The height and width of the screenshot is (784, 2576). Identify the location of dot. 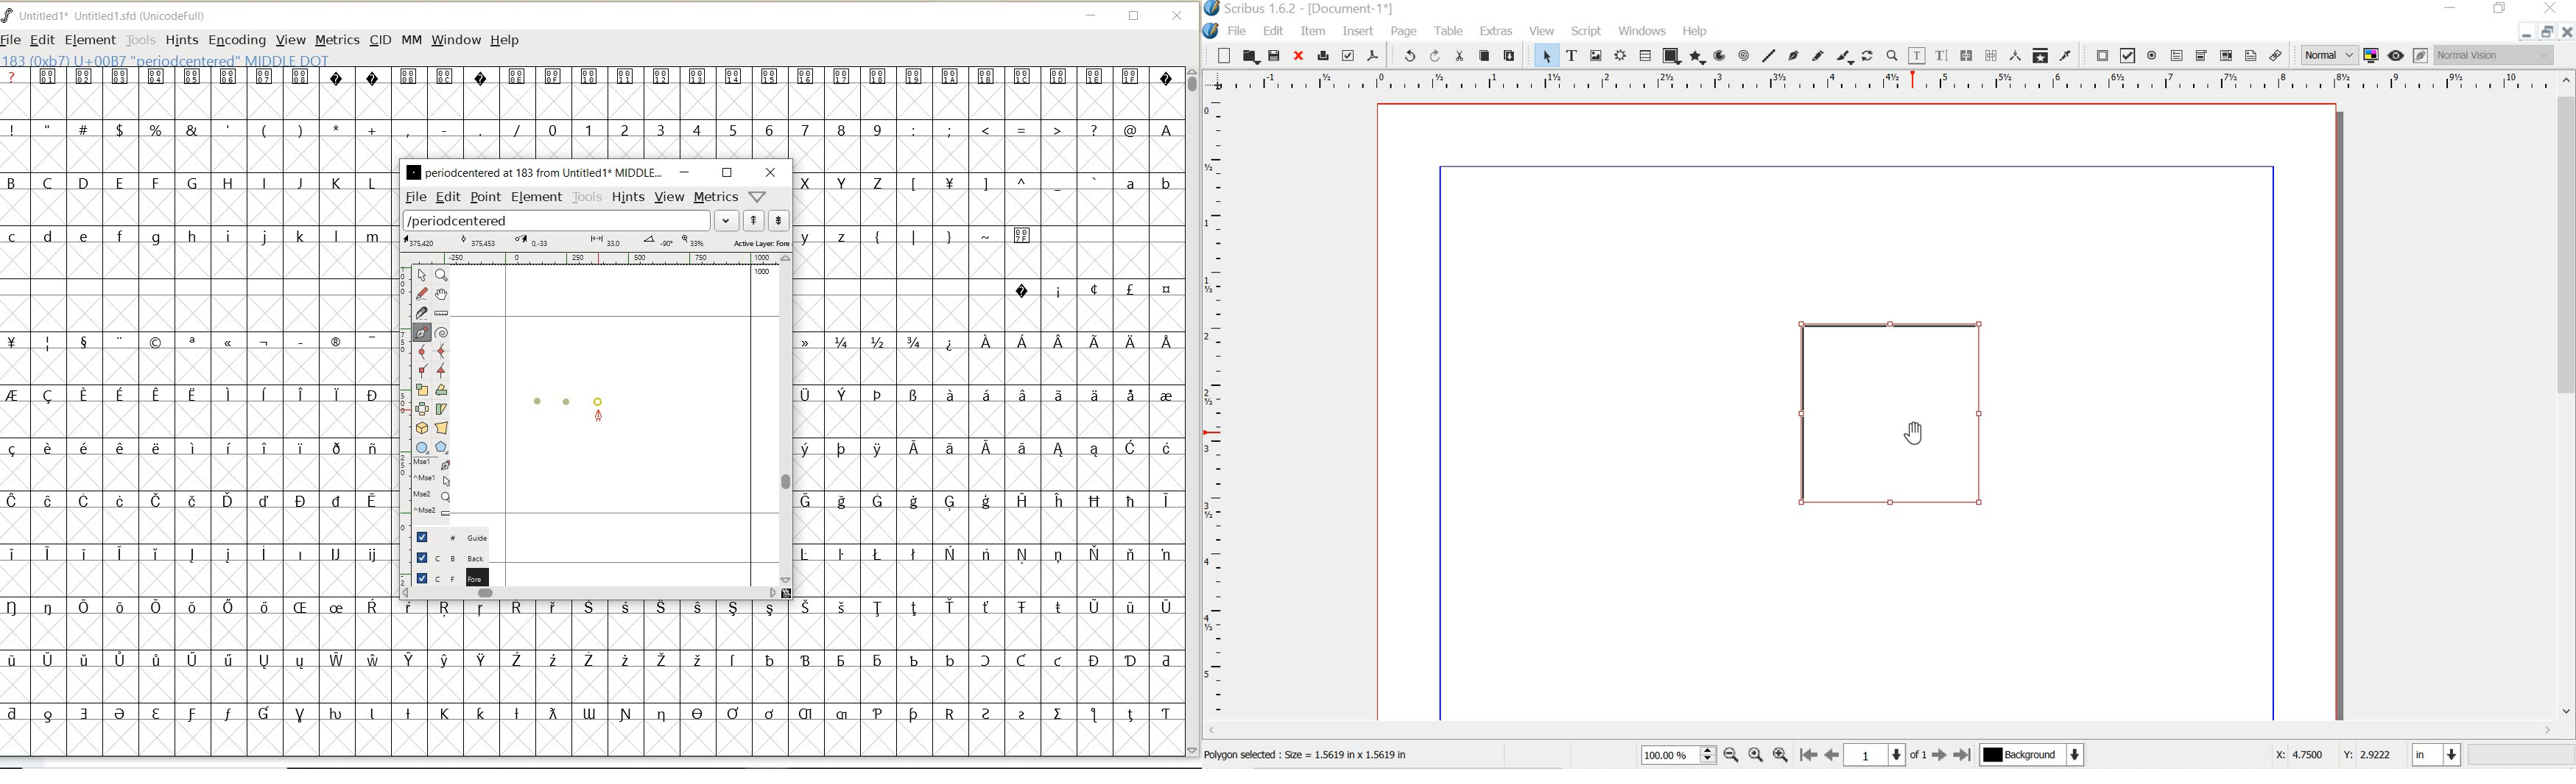
(538, 399).